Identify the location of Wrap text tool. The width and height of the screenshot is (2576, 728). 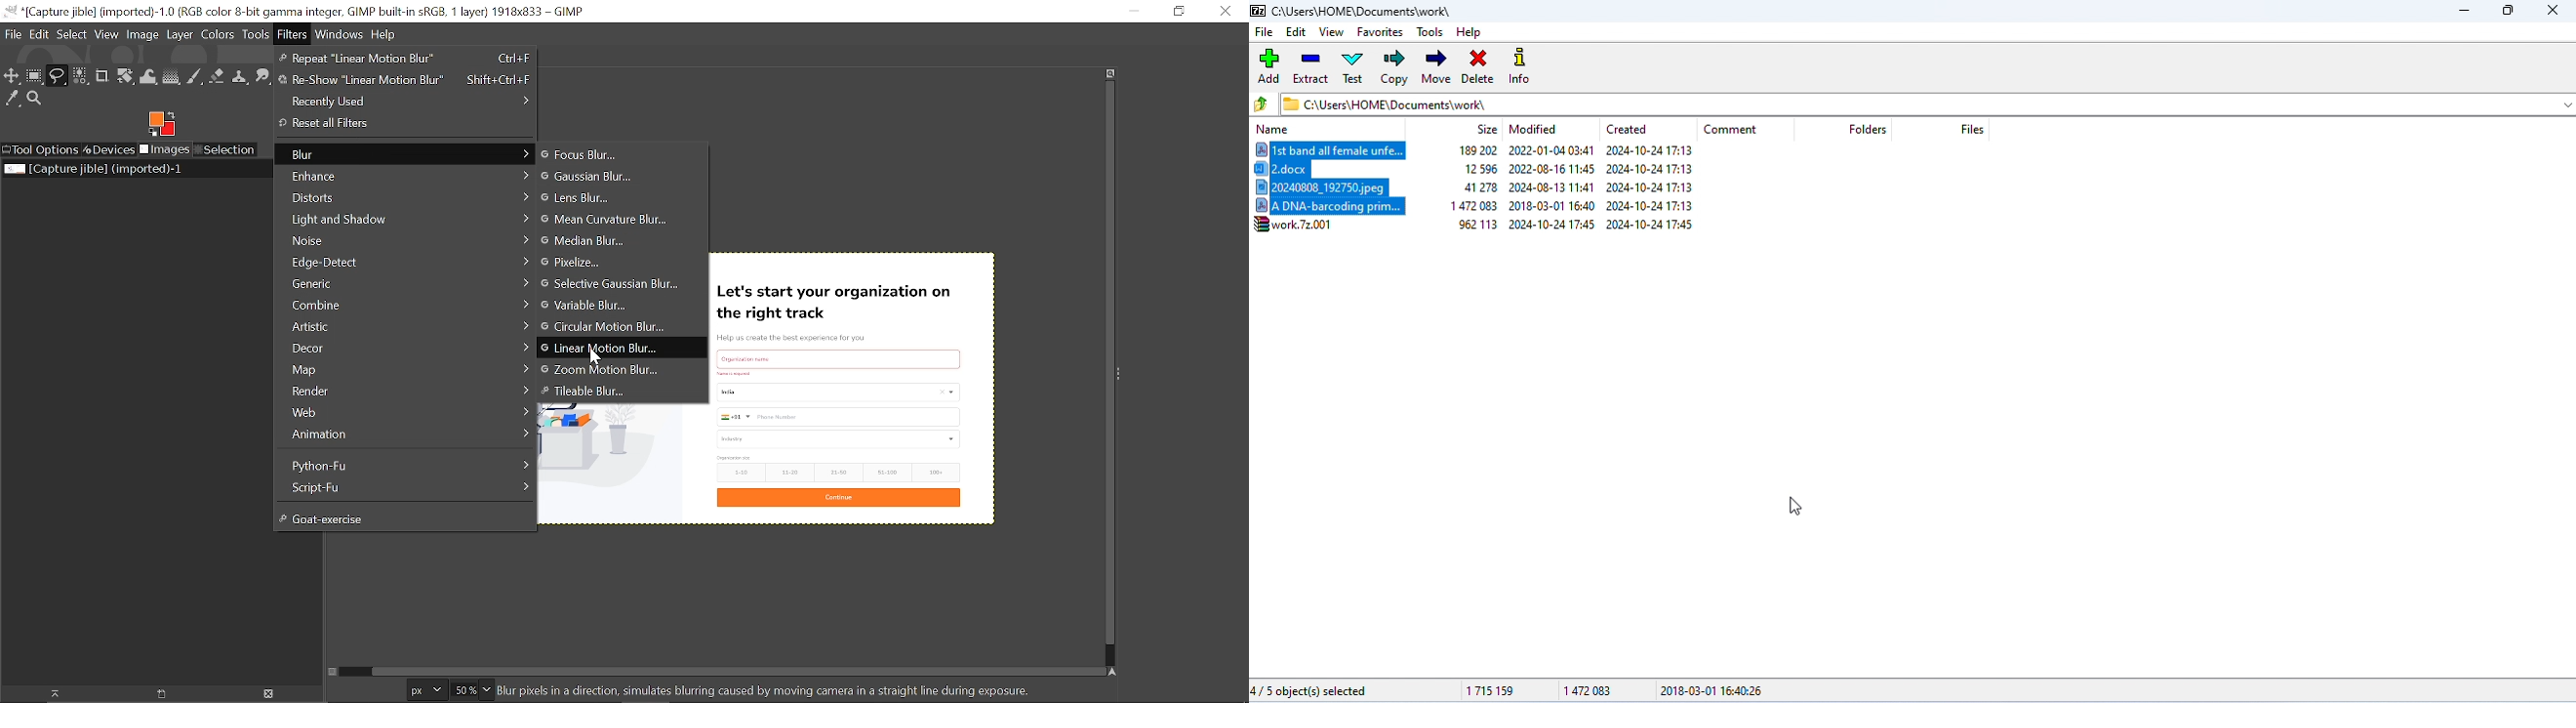
(149, 77).